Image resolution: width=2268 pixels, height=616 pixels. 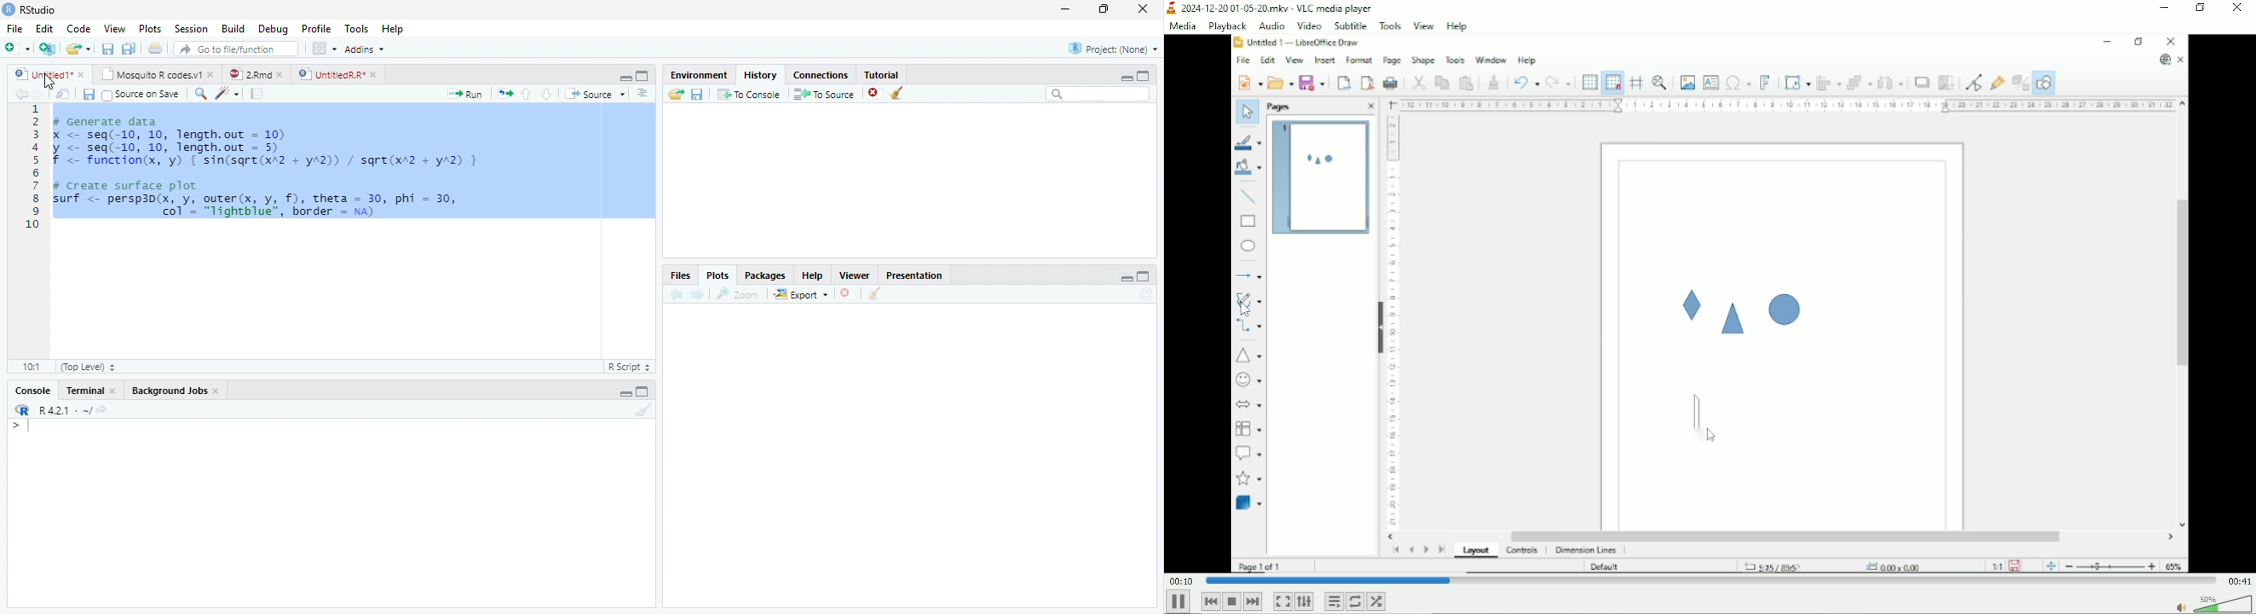 What do you see at coordinates (62, 94) in the screenshot?
I see `Show in new window` at bounding box center [62, 94].